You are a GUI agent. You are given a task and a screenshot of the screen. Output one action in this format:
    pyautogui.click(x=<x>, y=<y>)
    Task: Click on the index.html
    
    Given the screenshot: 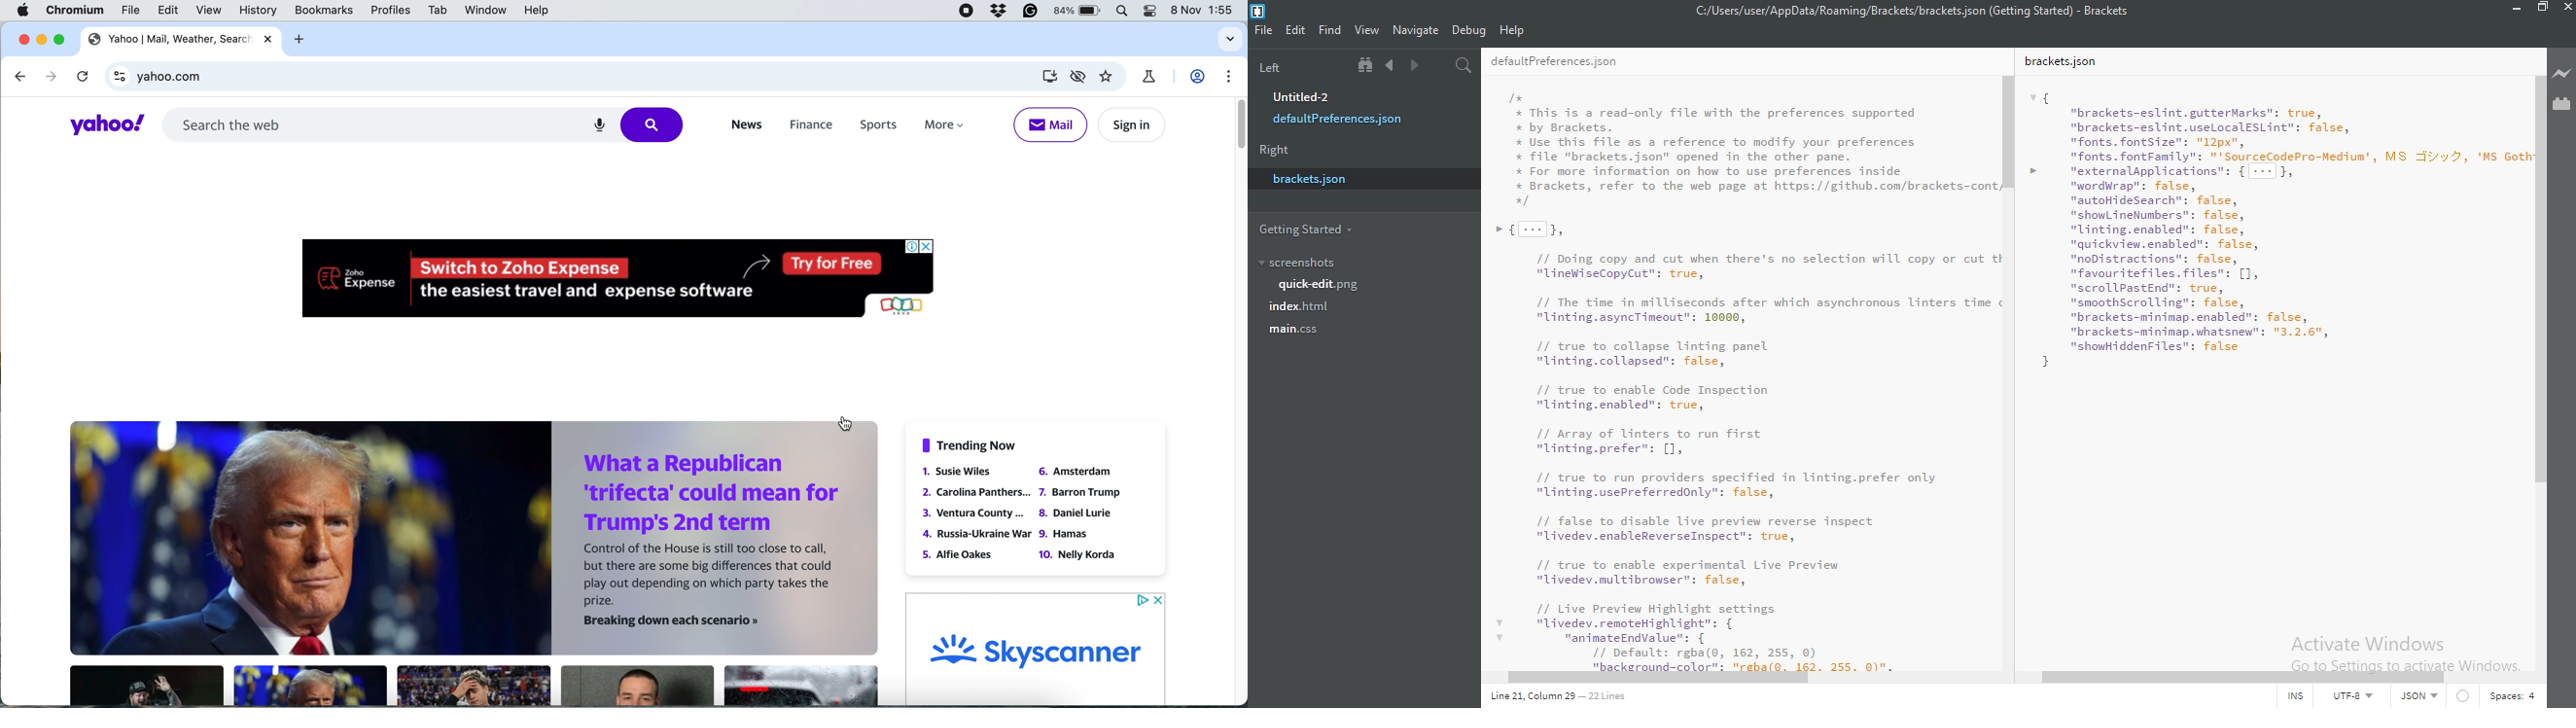 What is the action you would take?
    pyautogui.click(x=1300, y=307)
    